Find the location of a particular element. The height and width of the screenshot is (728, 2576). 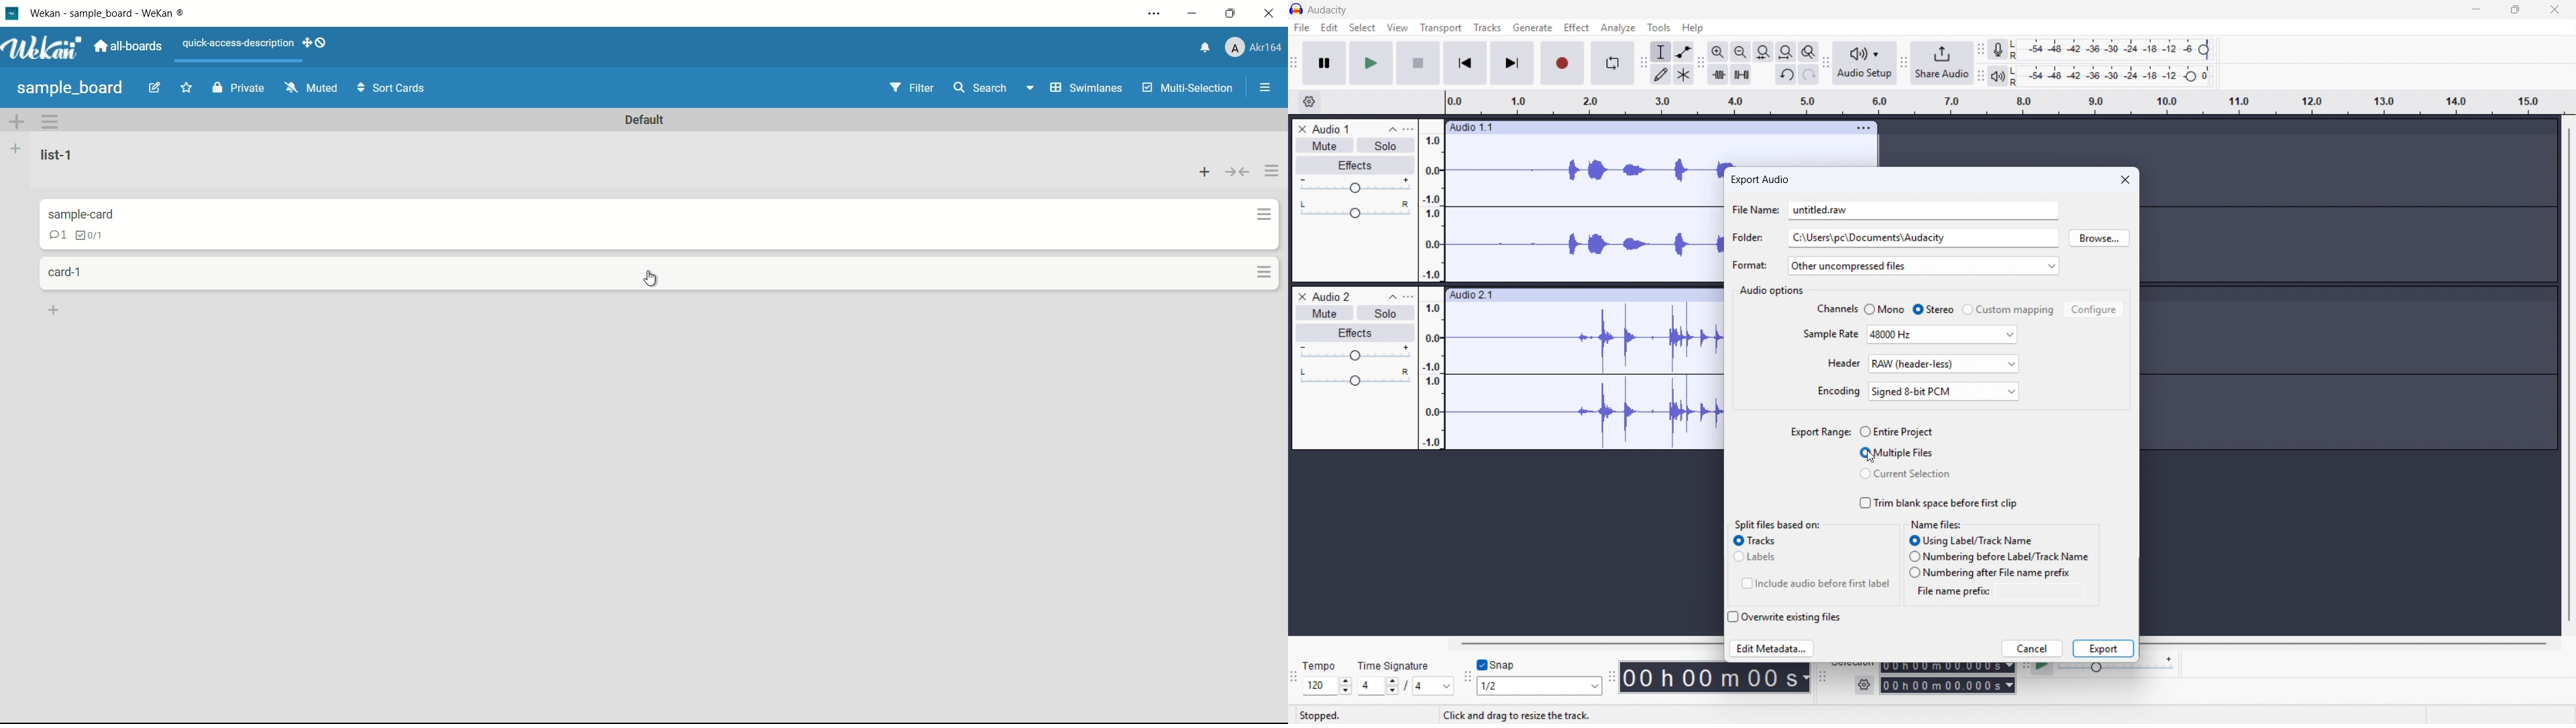

Track control panel menu is located at coordinates (1408, 296).